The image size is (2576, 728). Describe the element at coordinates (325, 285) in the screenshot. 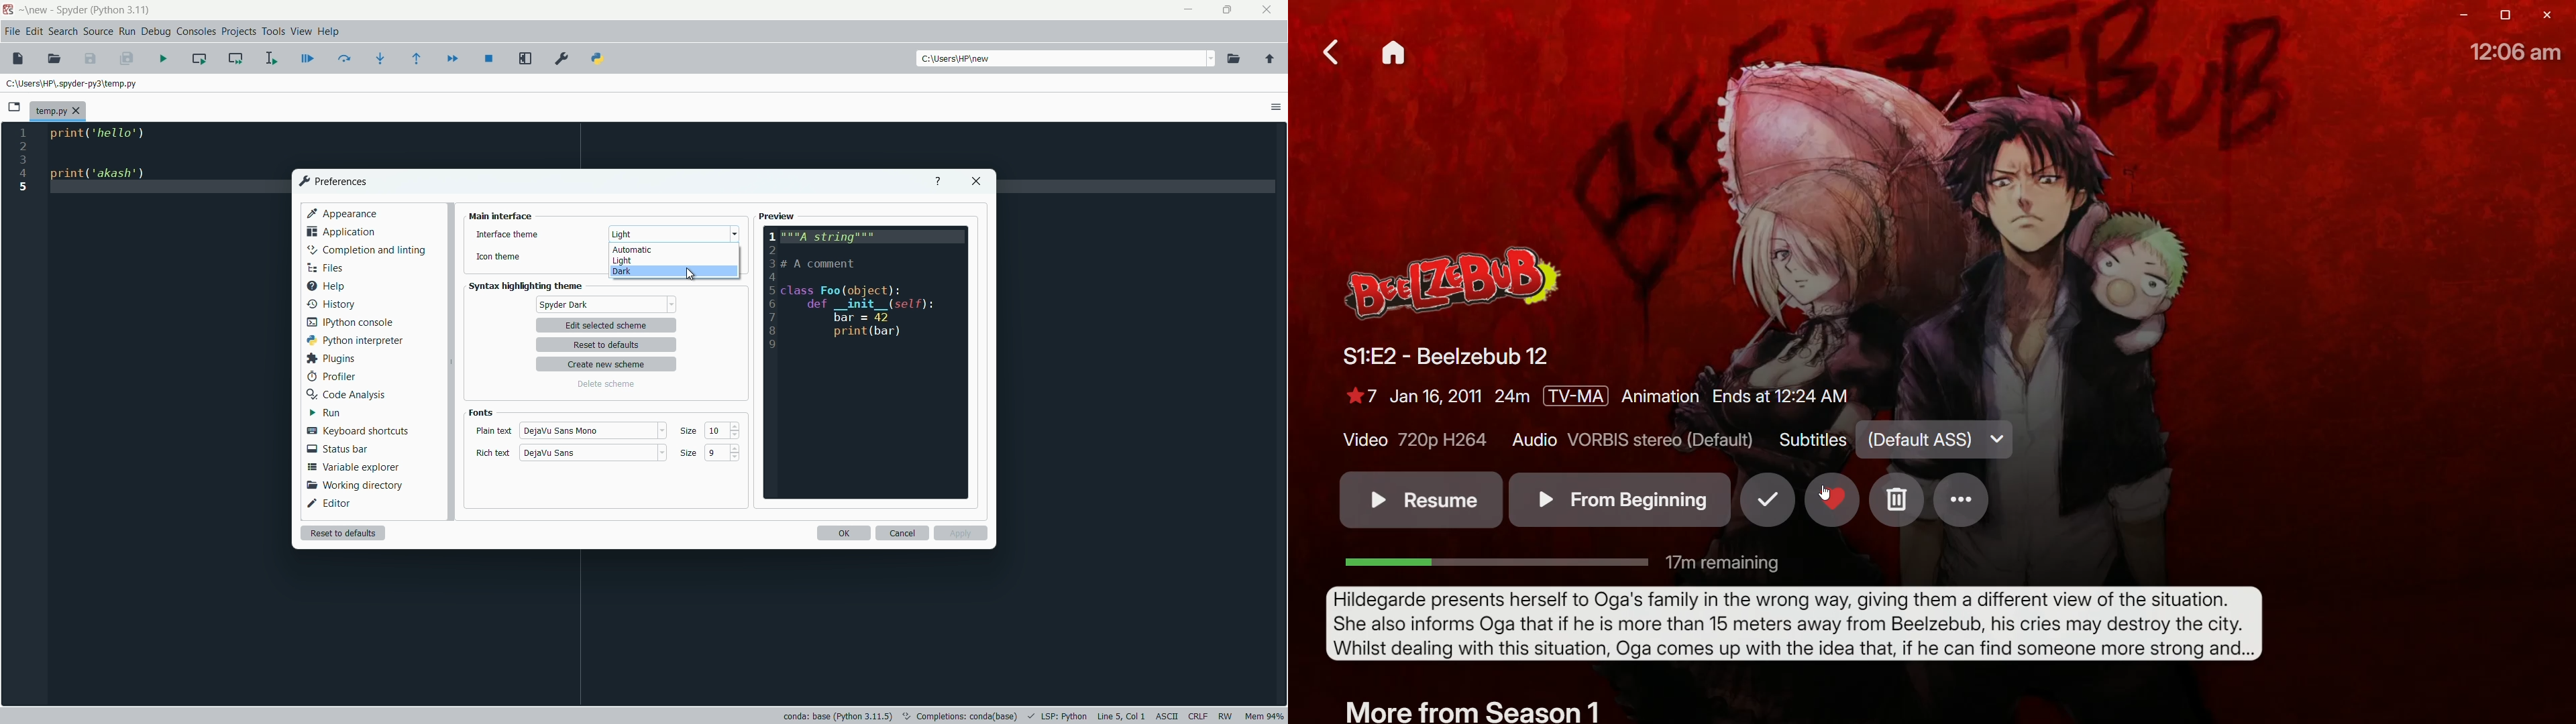

I see `help` at that location.